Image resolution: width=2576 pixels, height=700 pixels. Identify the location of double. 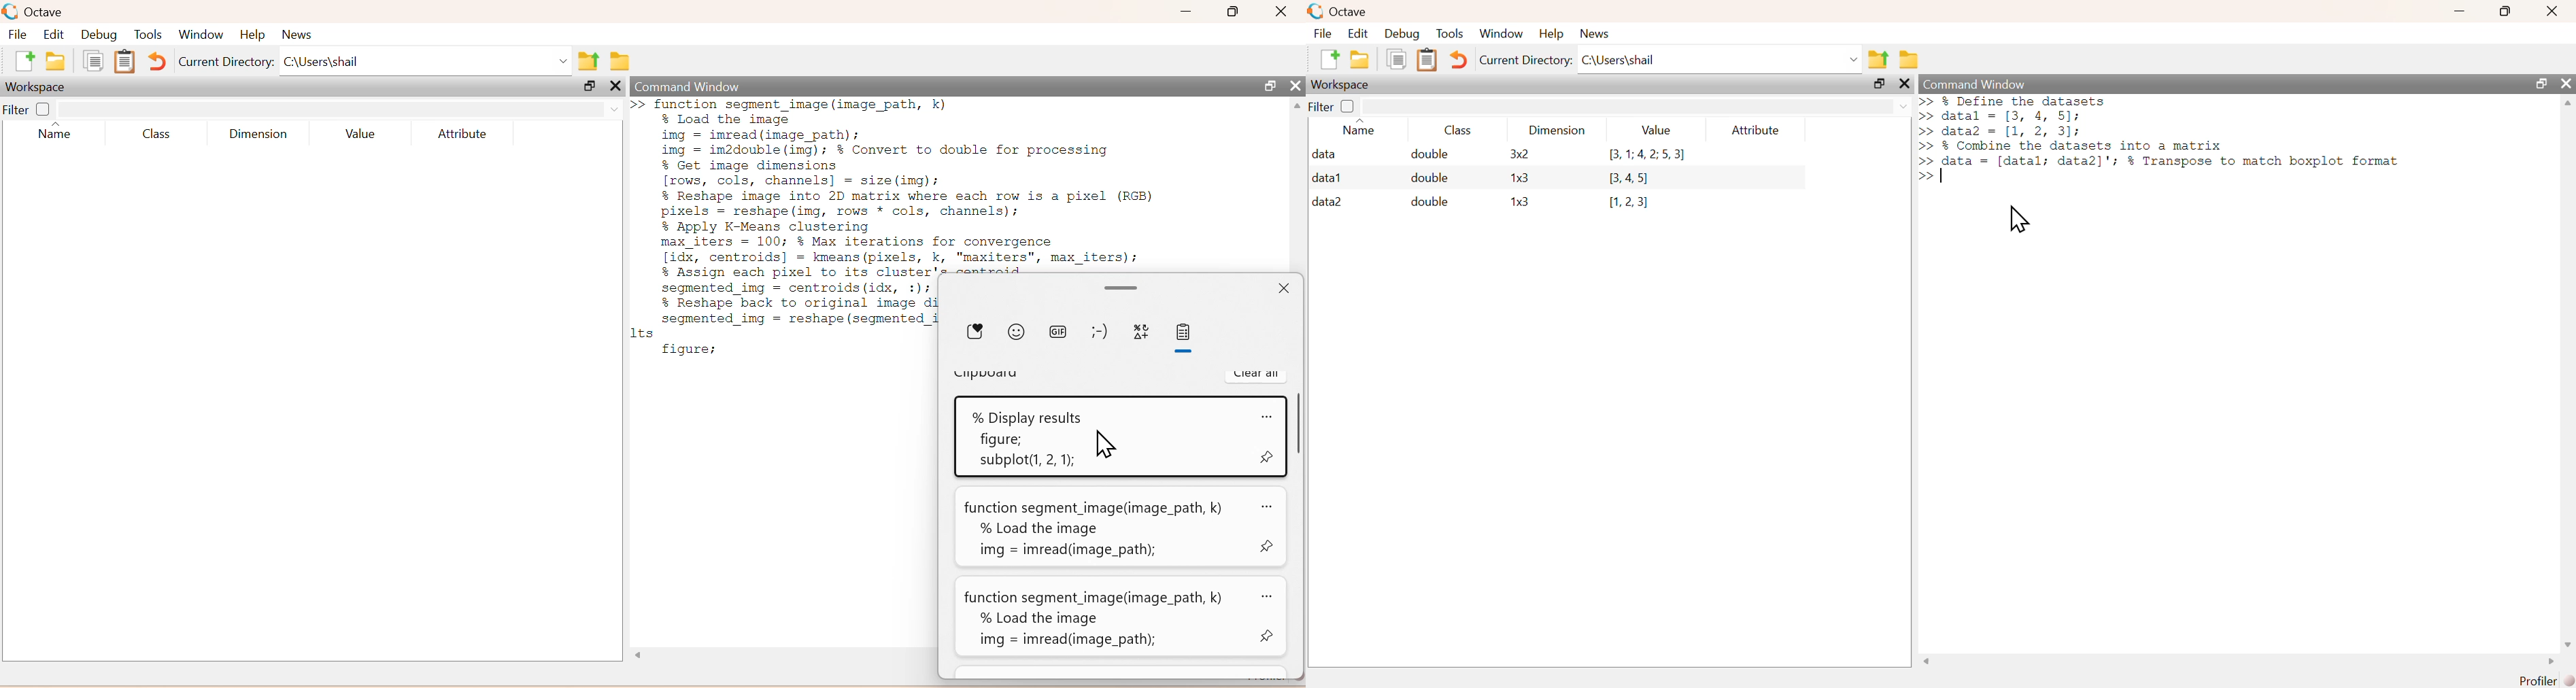
(1427, 154).